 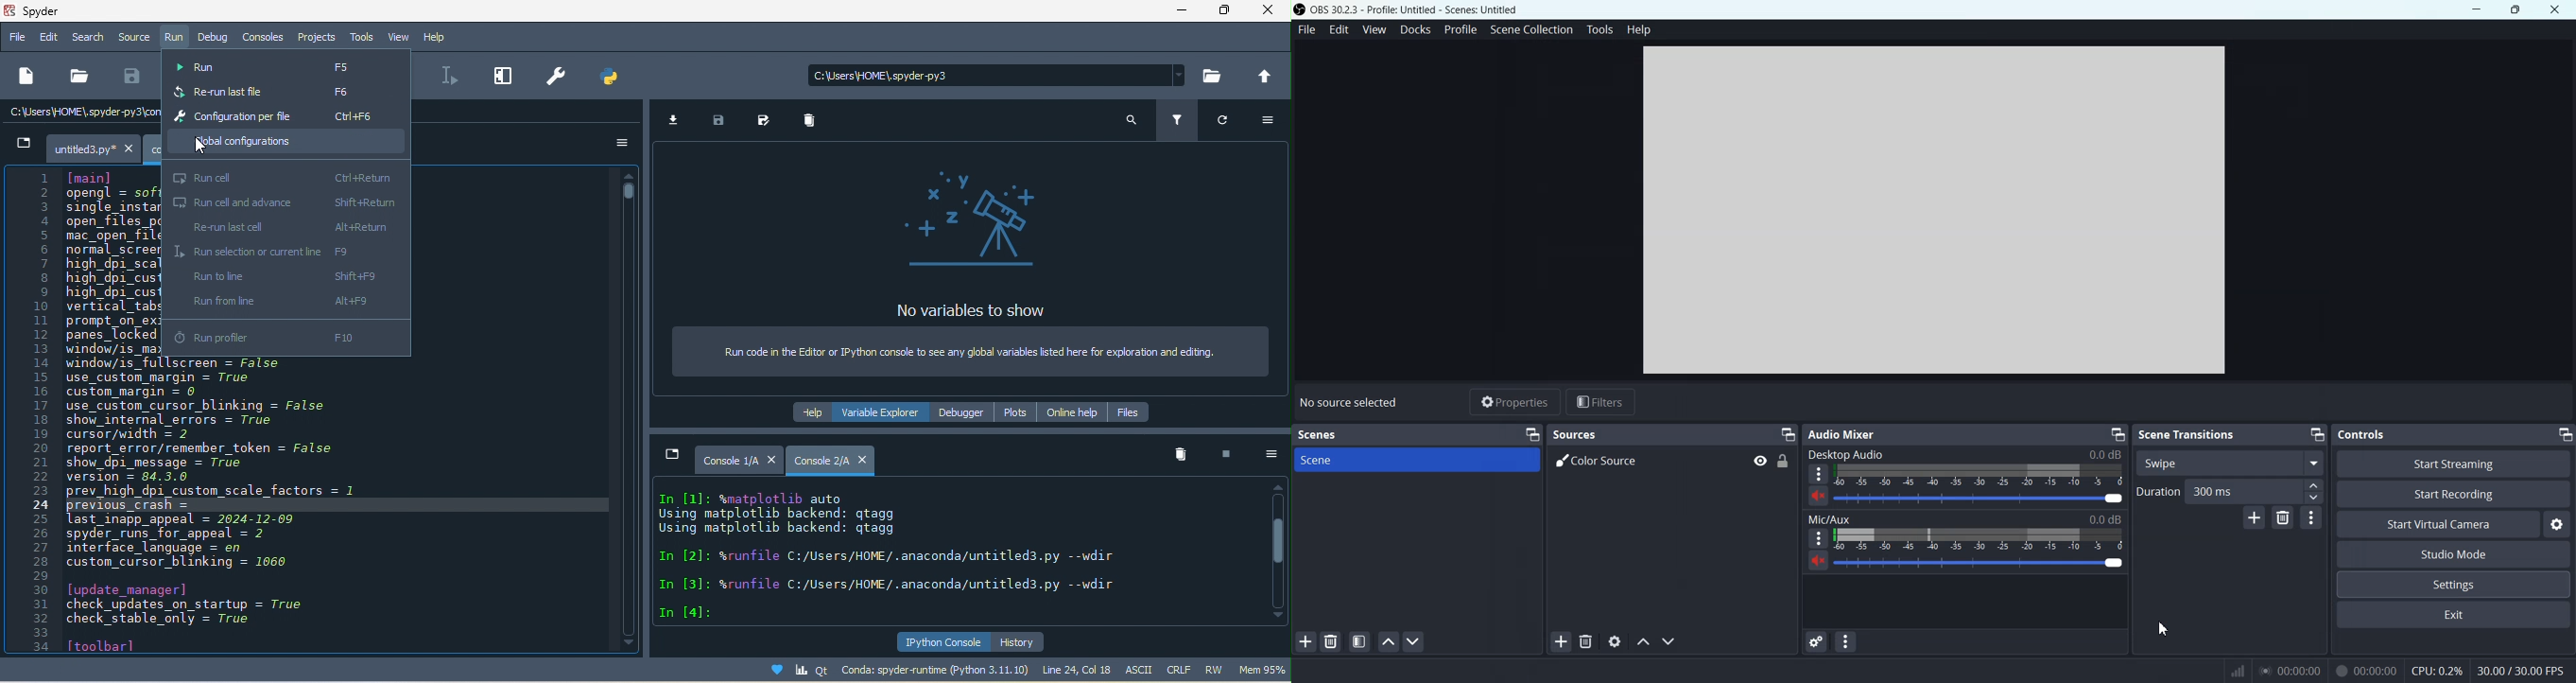 I want to click on remove all, so click(x=808, y=123).